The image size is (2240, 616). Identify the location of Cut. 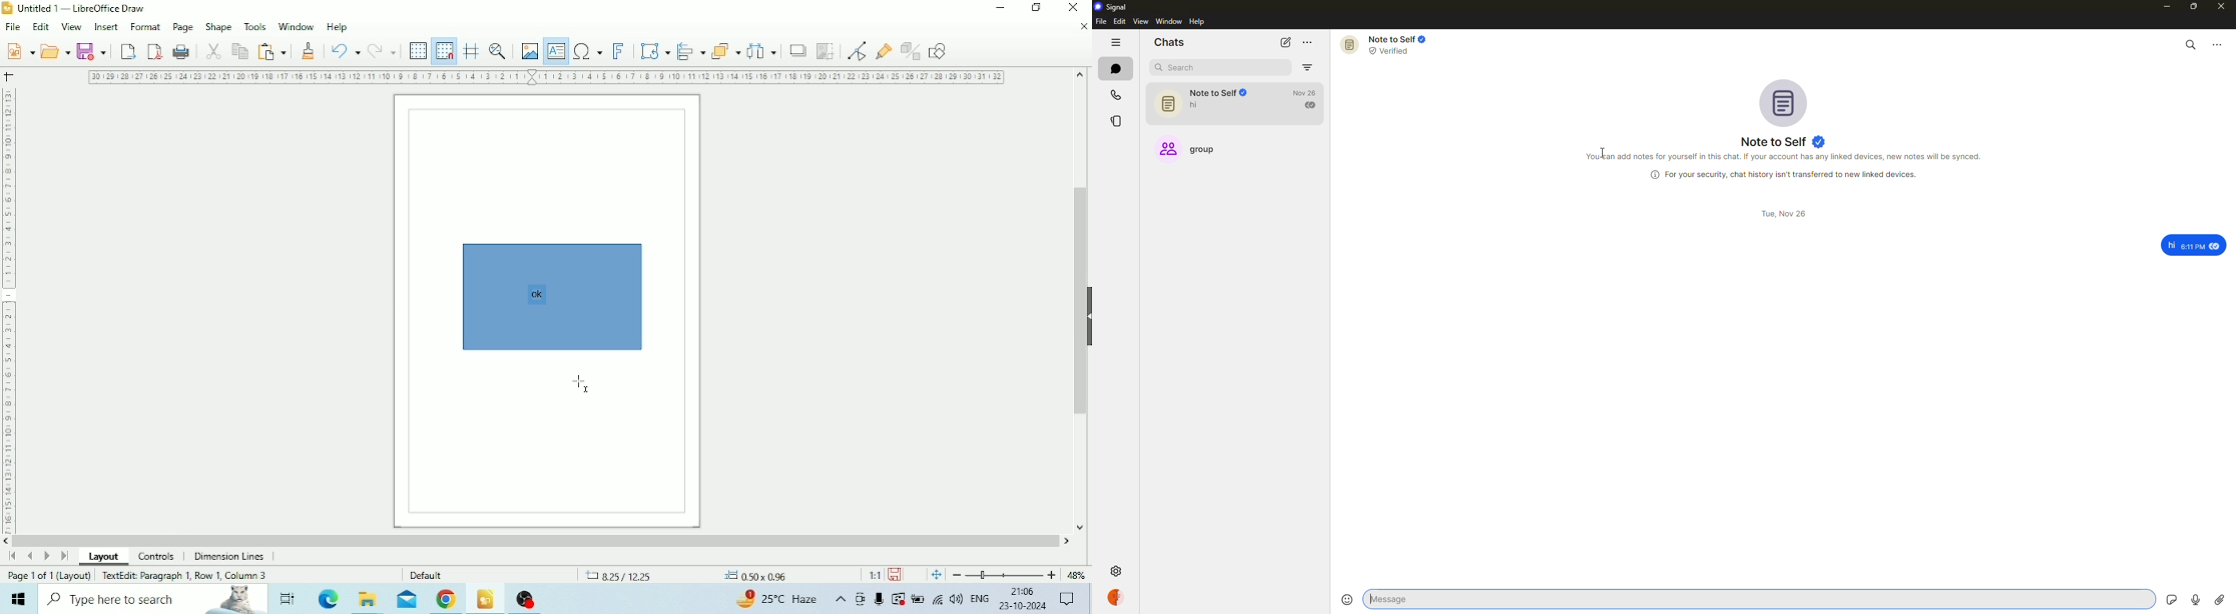
(214, 51).